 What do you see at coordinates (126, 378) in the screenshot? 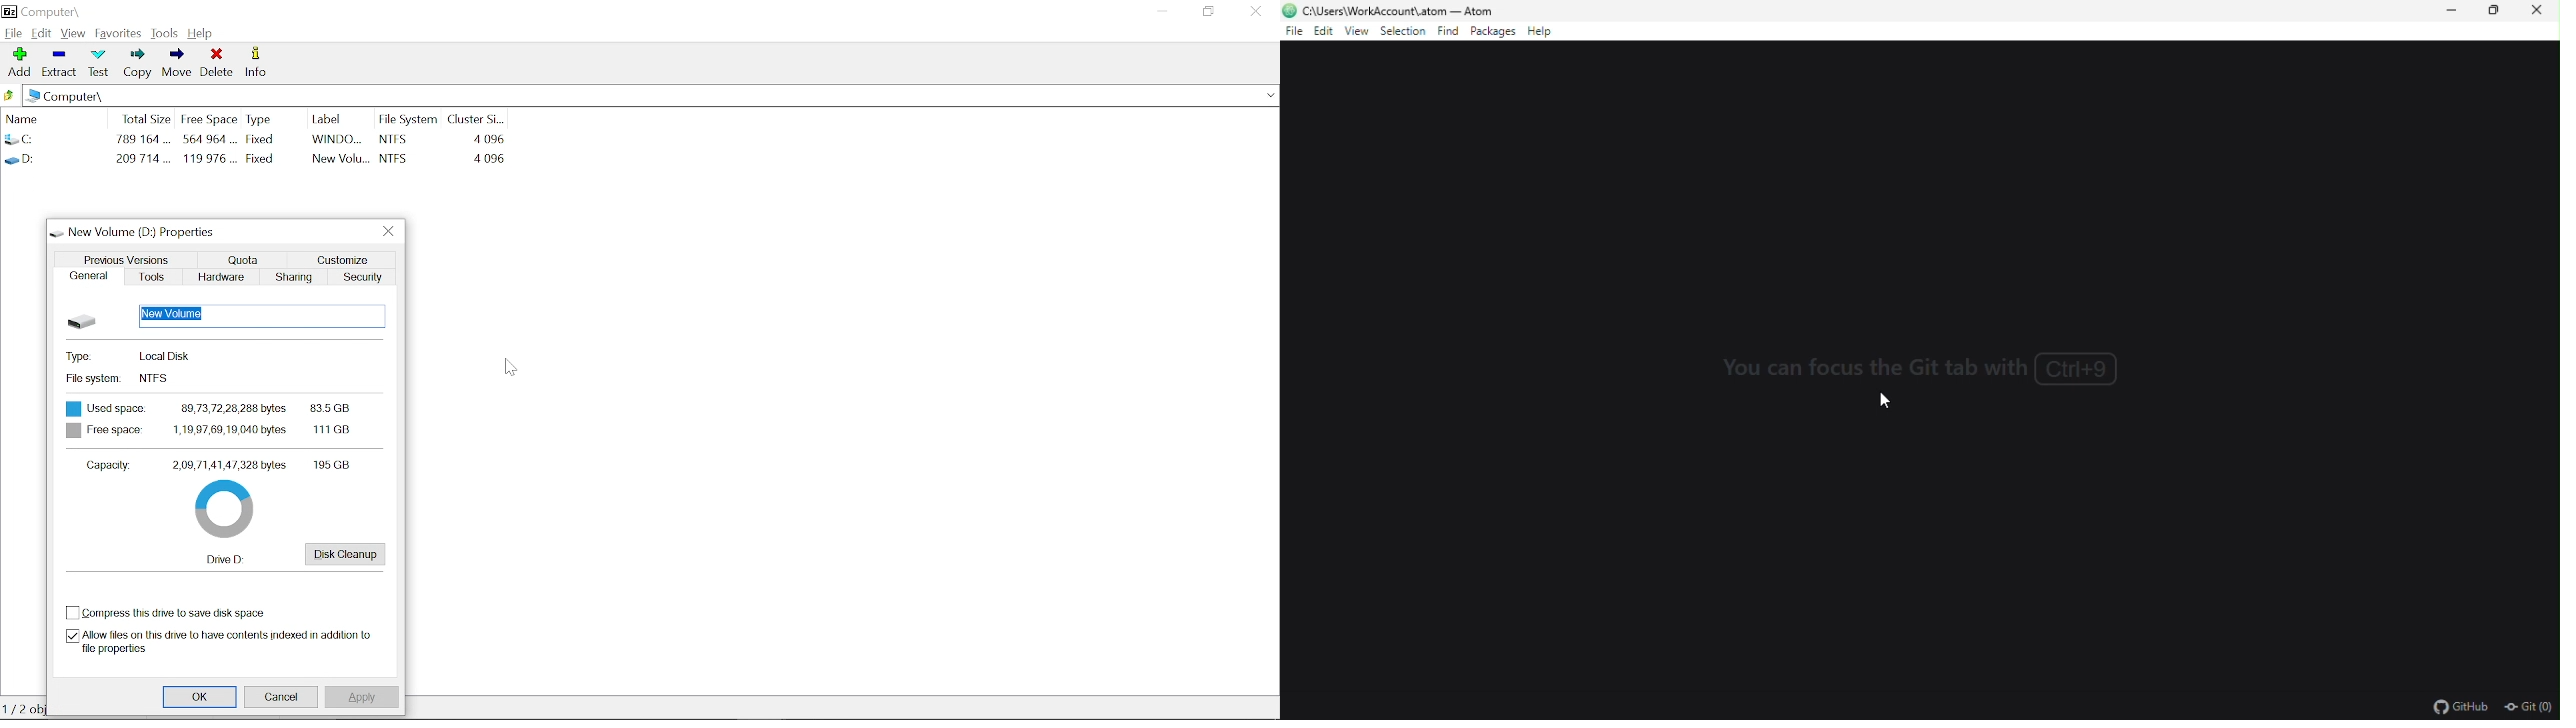
I see `File System NTFS` at bounding box center [126, 378].